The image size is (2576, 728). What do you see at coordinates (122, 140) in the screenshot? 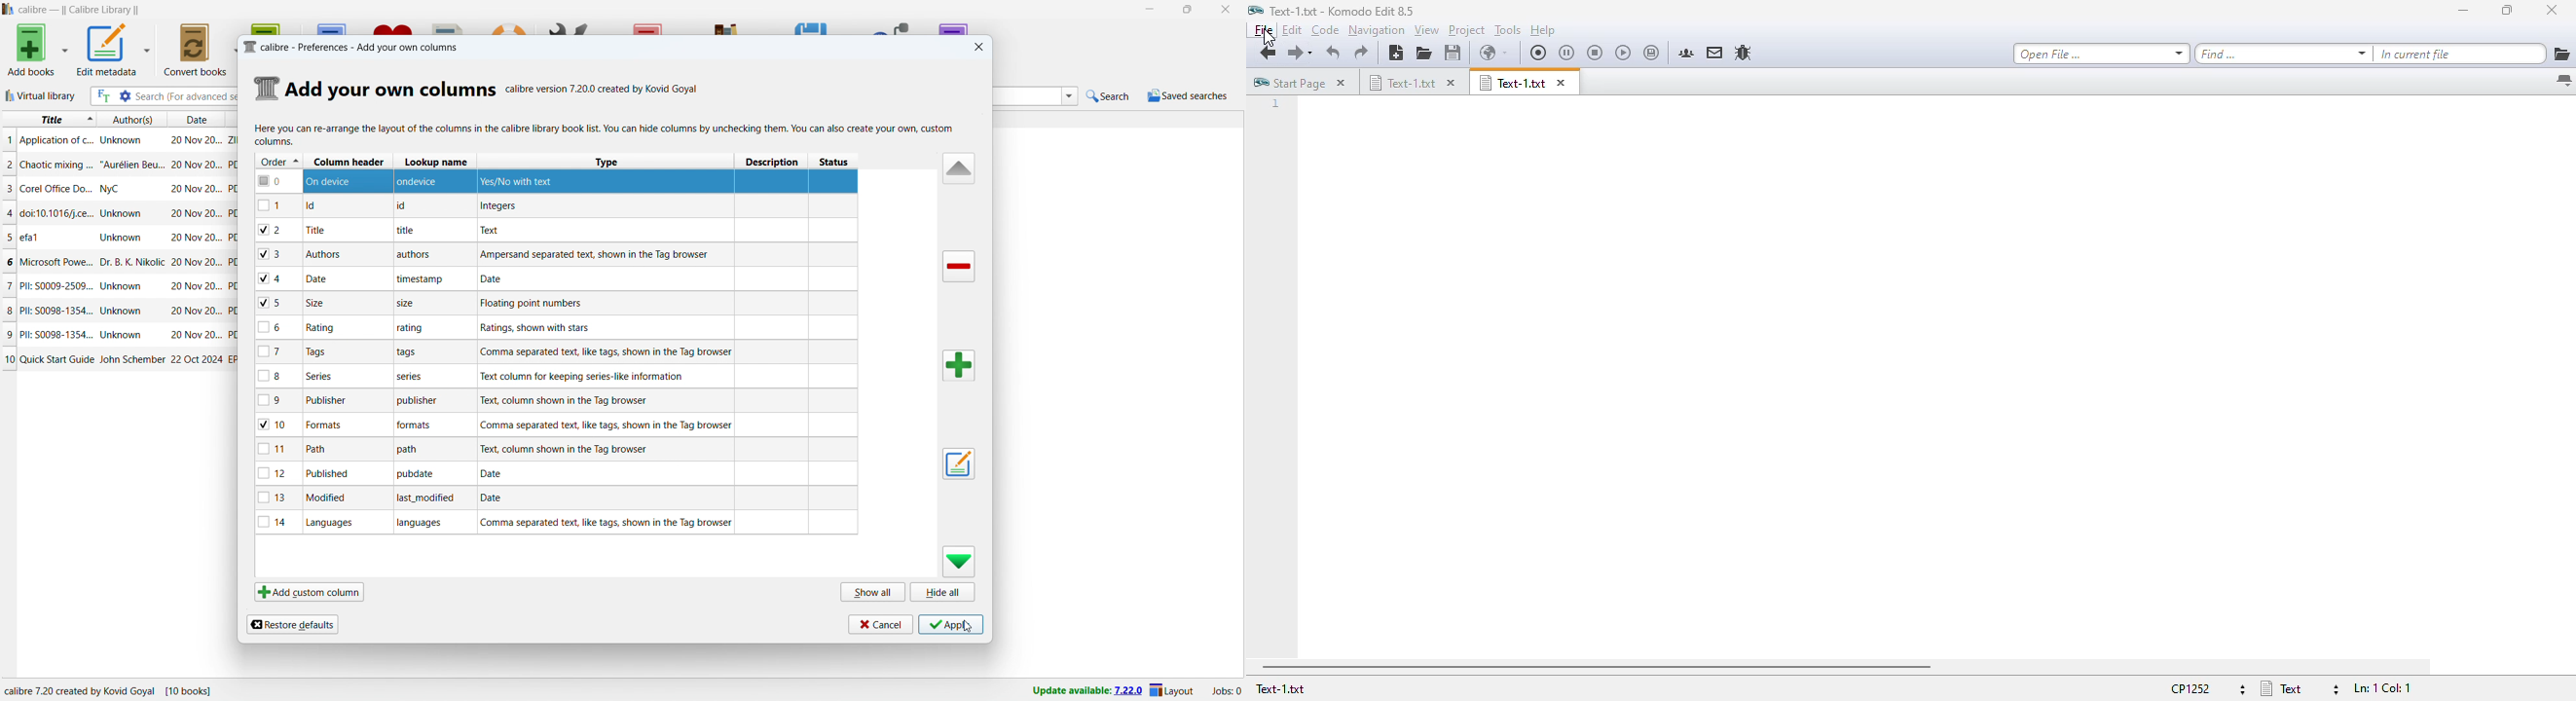
I see `author` at bounding box center [122, 140].